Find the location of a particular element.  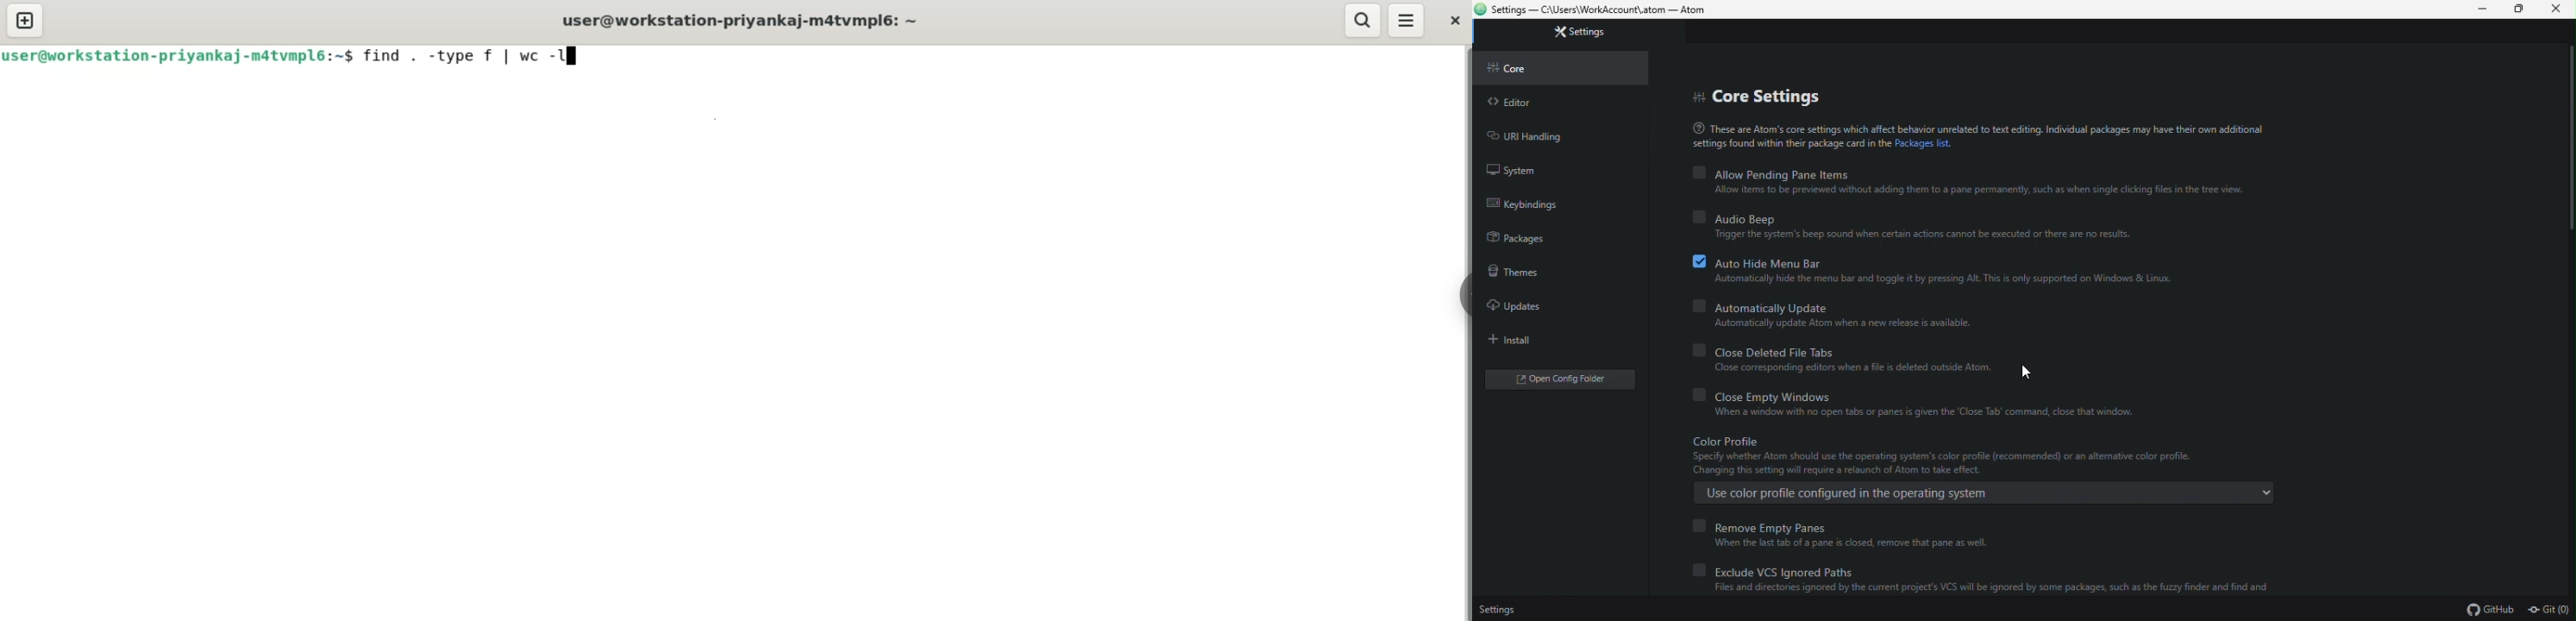

scrollbar is located at coordinates (2573, 137).